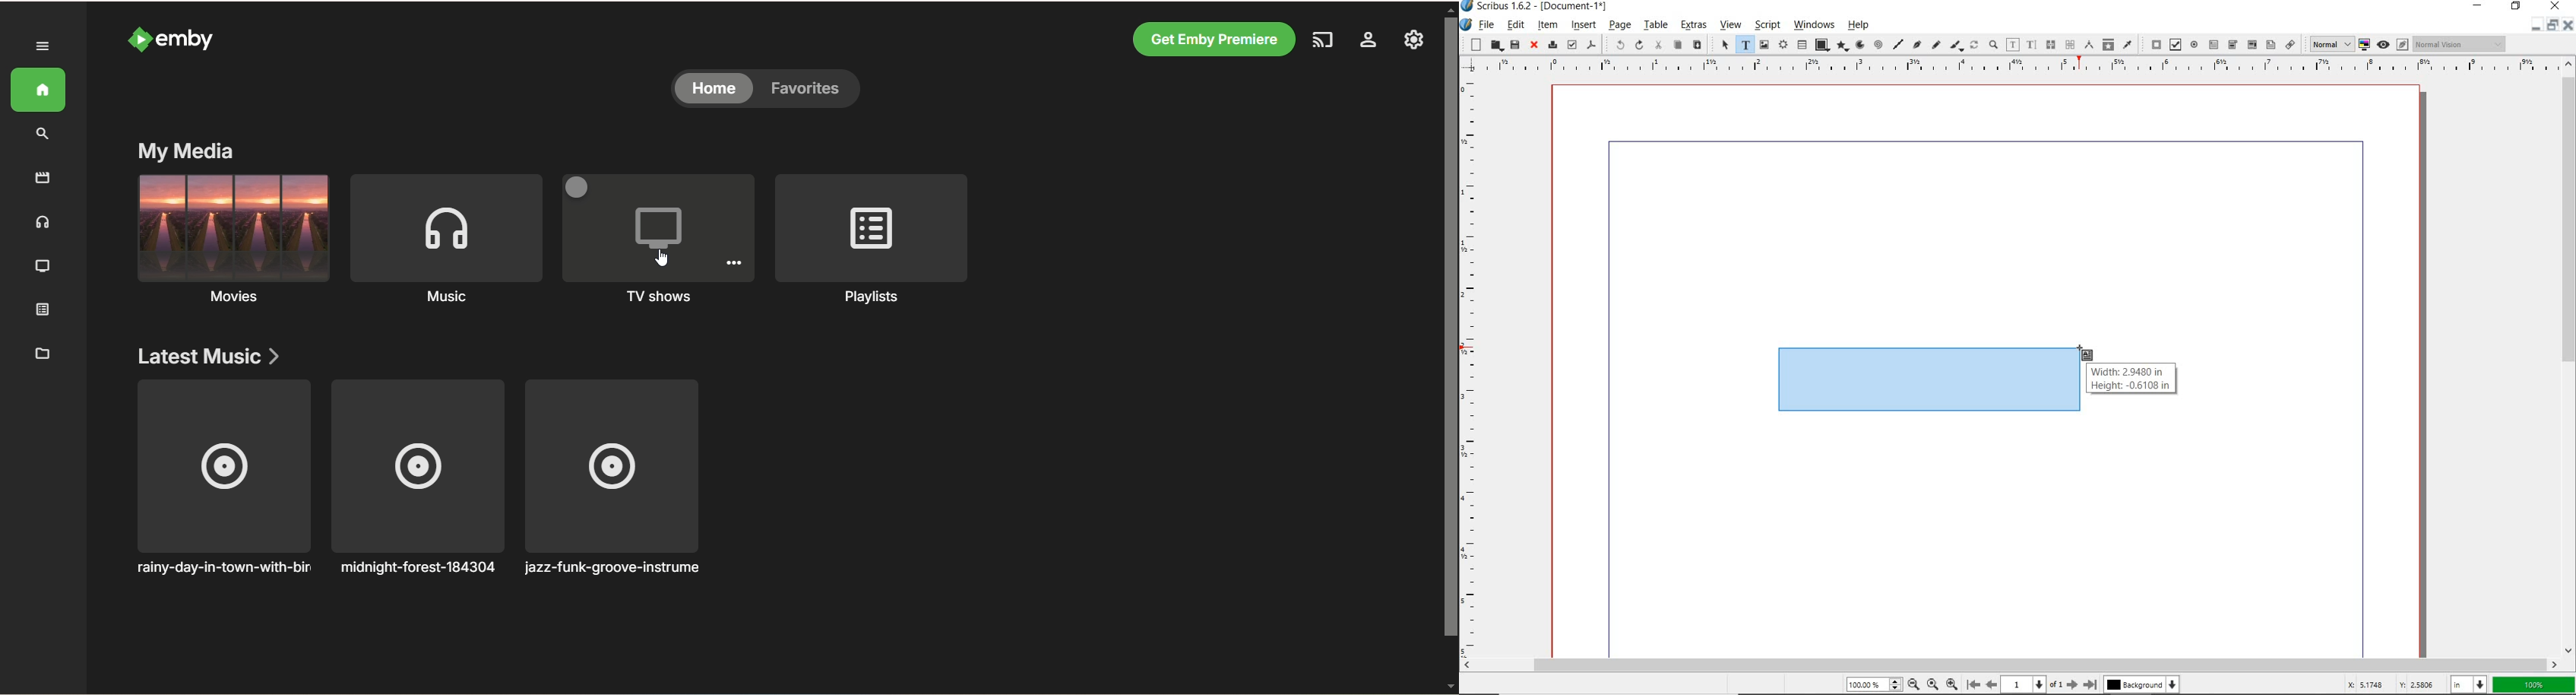  What do you see at coordinates (1878, 45) in the screenshot?
I see `spiral` at bounding box center [1878, 45].